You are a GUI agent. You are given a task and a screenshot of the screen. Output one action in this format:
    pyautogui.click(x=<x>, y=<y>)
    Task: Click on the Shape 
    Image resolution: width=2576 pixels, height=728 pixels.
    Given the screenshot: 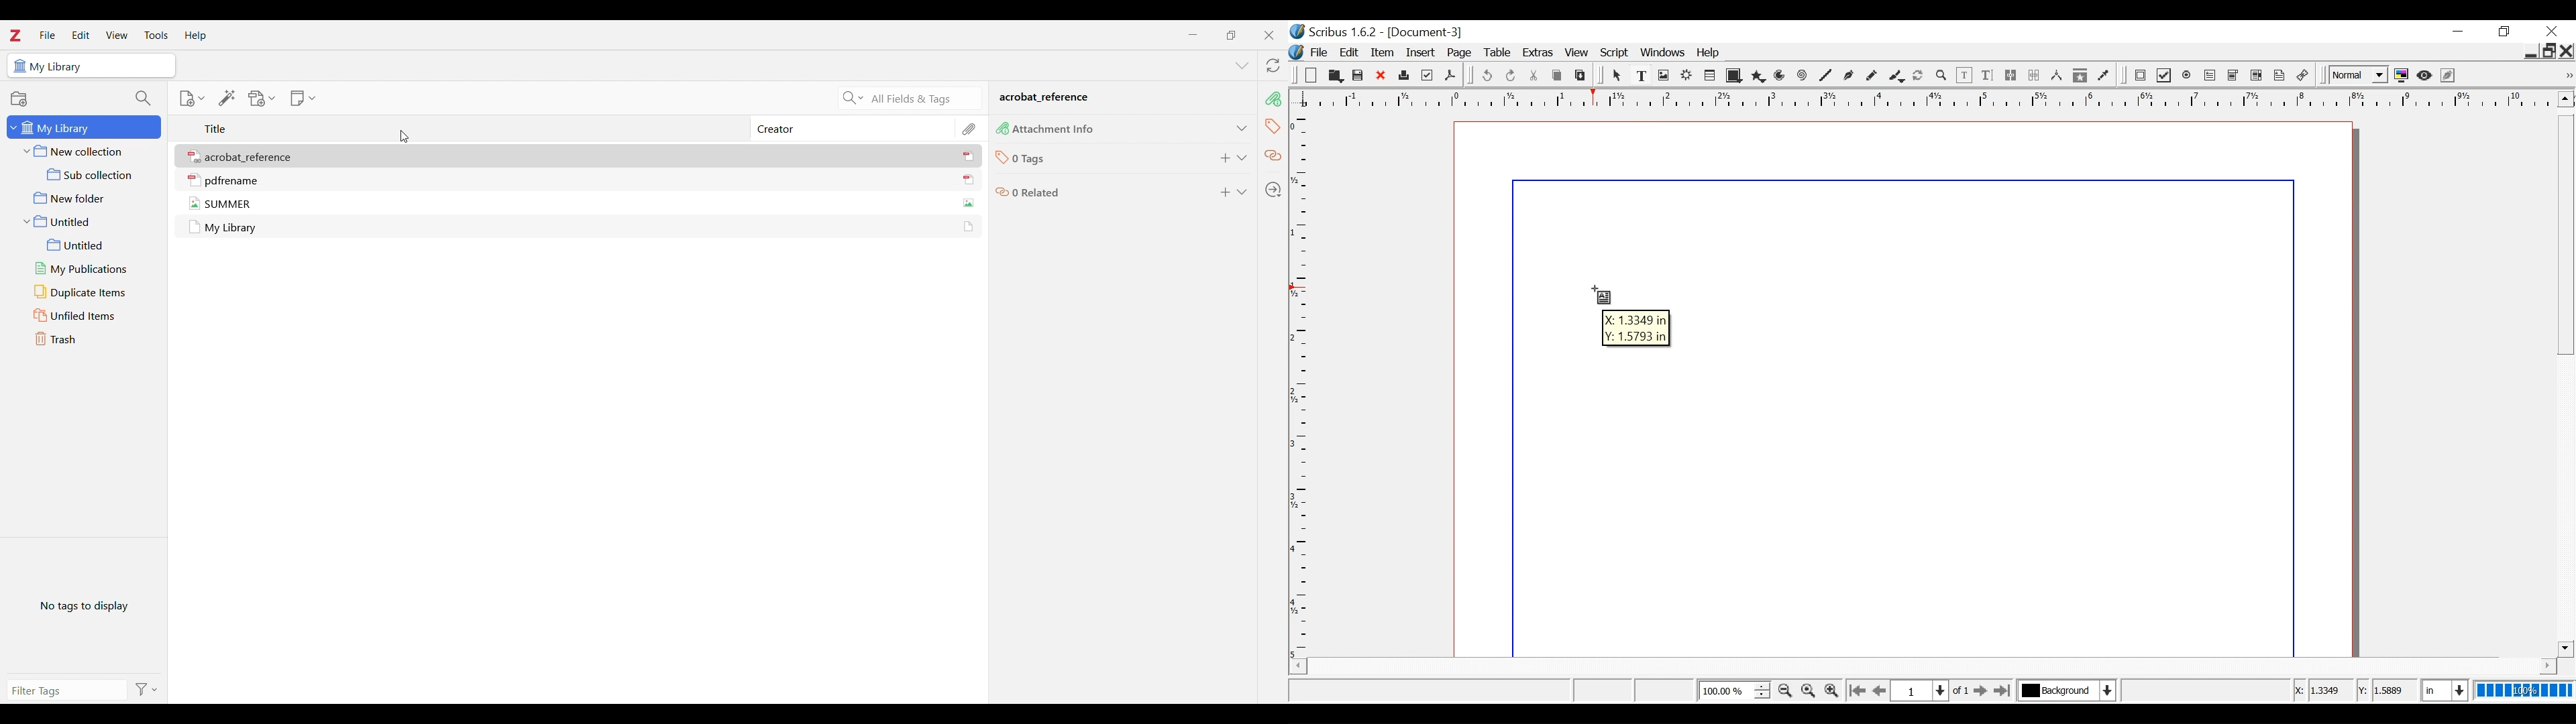 What is the action you would take?
    pyautogui.click(x=1735, y=76)
    